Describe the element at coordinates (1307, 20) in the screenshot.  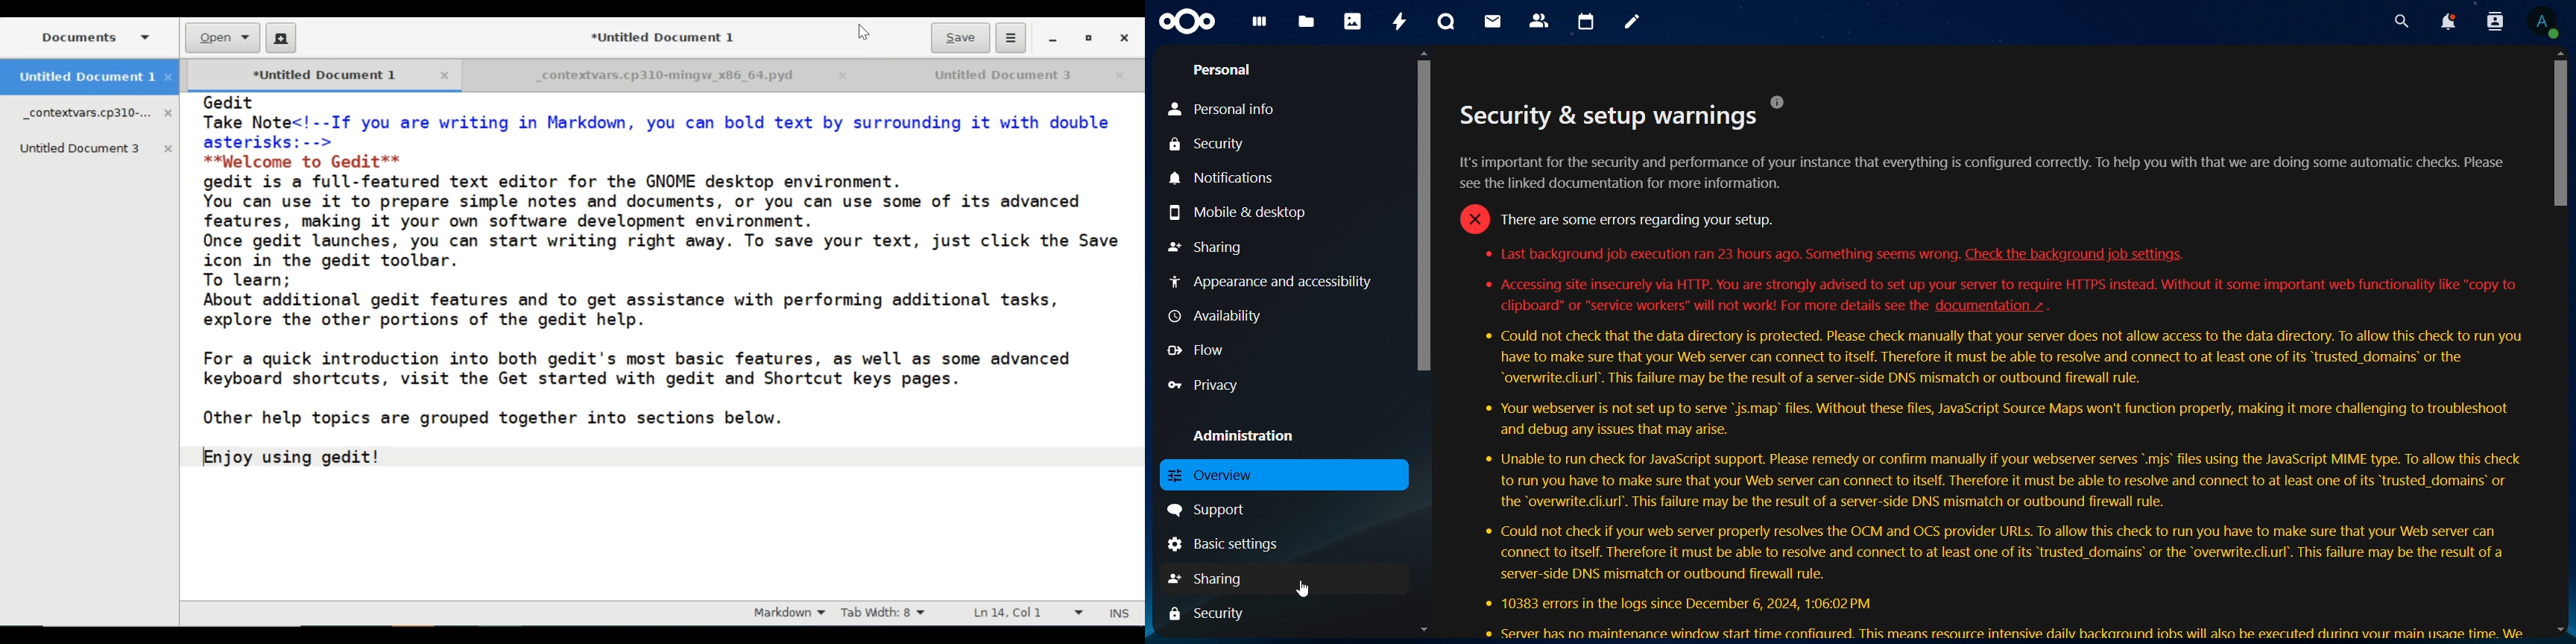
I see `files` at that location.